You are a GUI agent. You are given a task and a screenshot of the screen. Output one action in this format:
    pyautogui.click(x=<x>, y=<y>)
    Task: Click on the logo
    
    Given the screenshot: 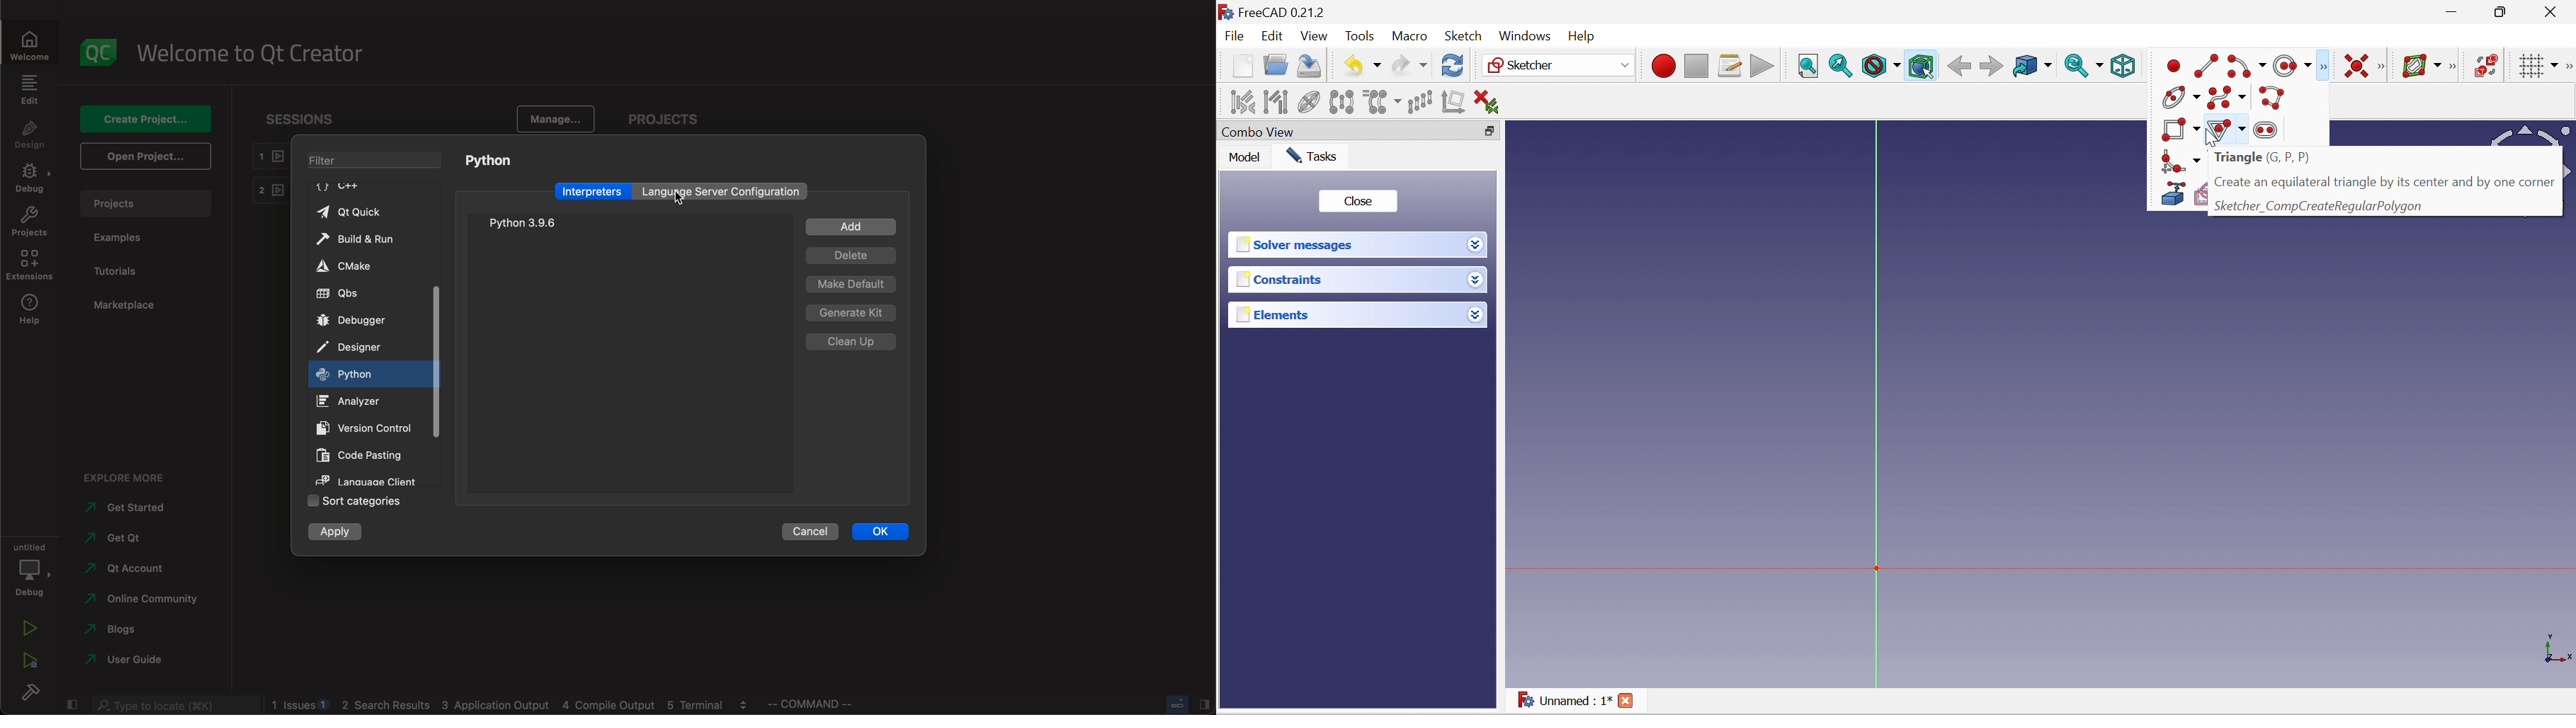 What is the action you would take?
    pyautogui.click(x=95, y=53)
    